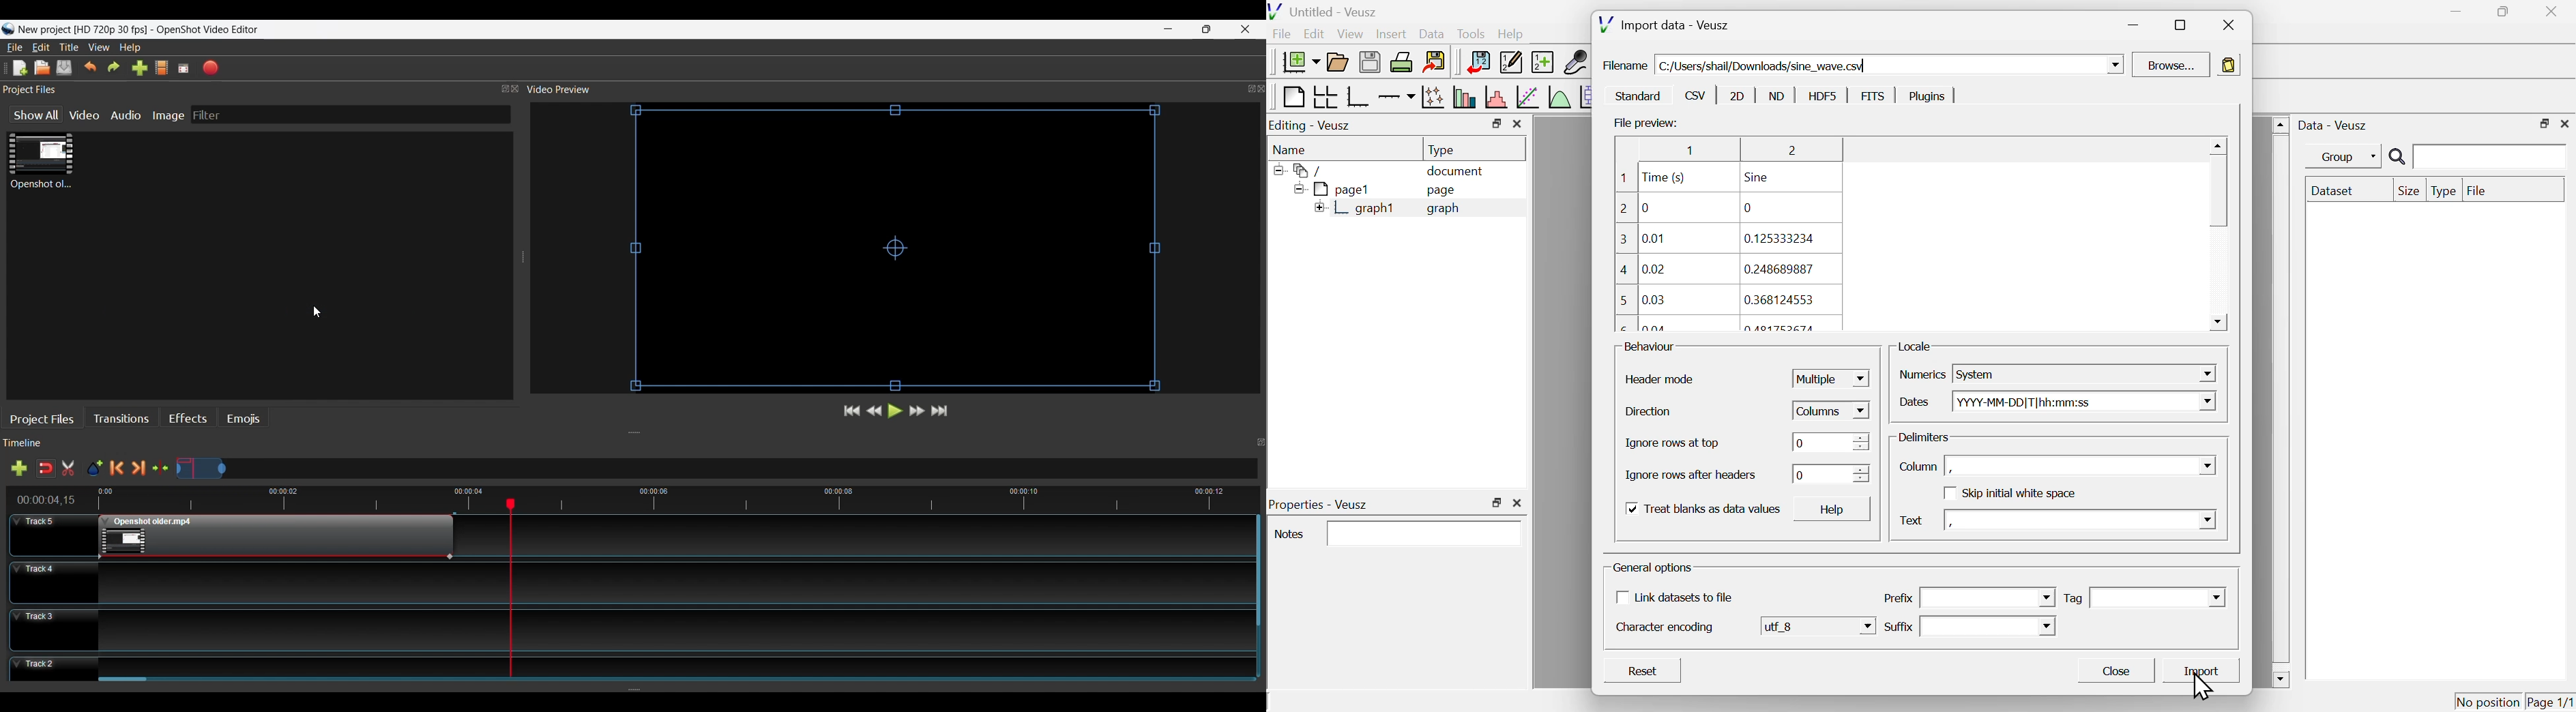 The image size is (2576, 728). What do you see at coordinates (1559, 97) in the screenshot?
I see `plot a function` at bounding box center [1559, 97].